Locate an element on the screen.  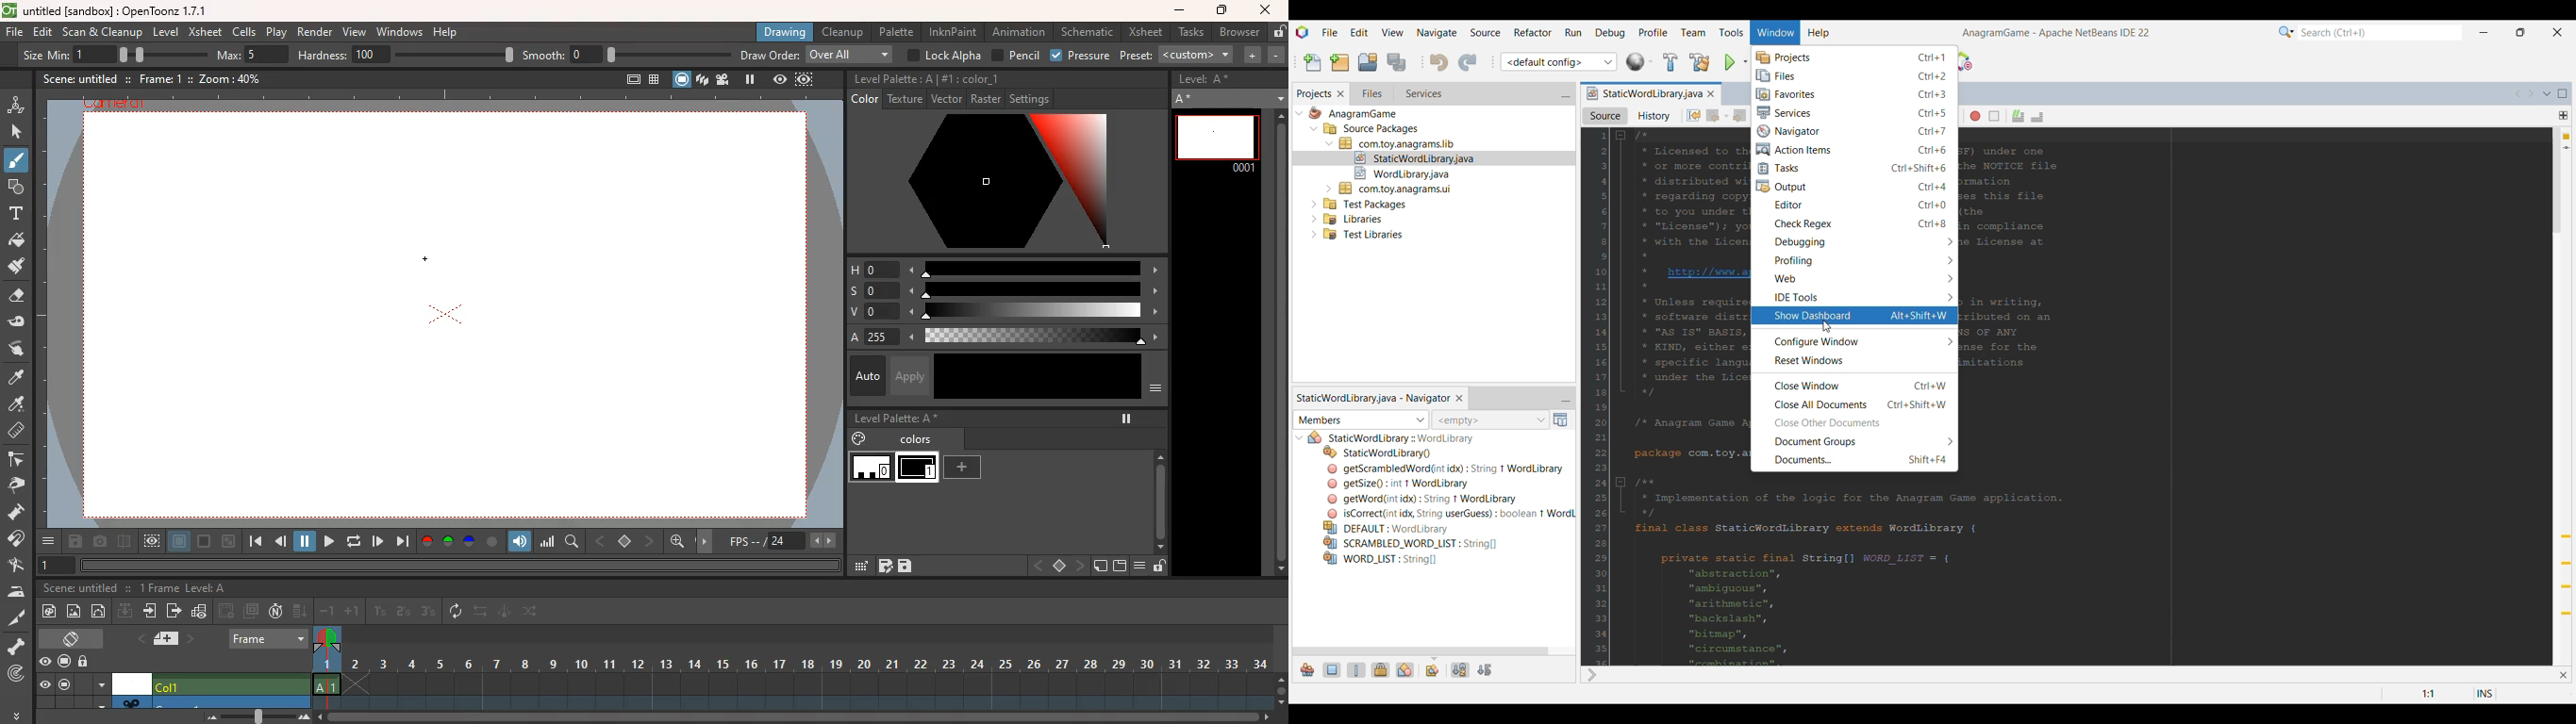
image is located at coordinates (75, 610).